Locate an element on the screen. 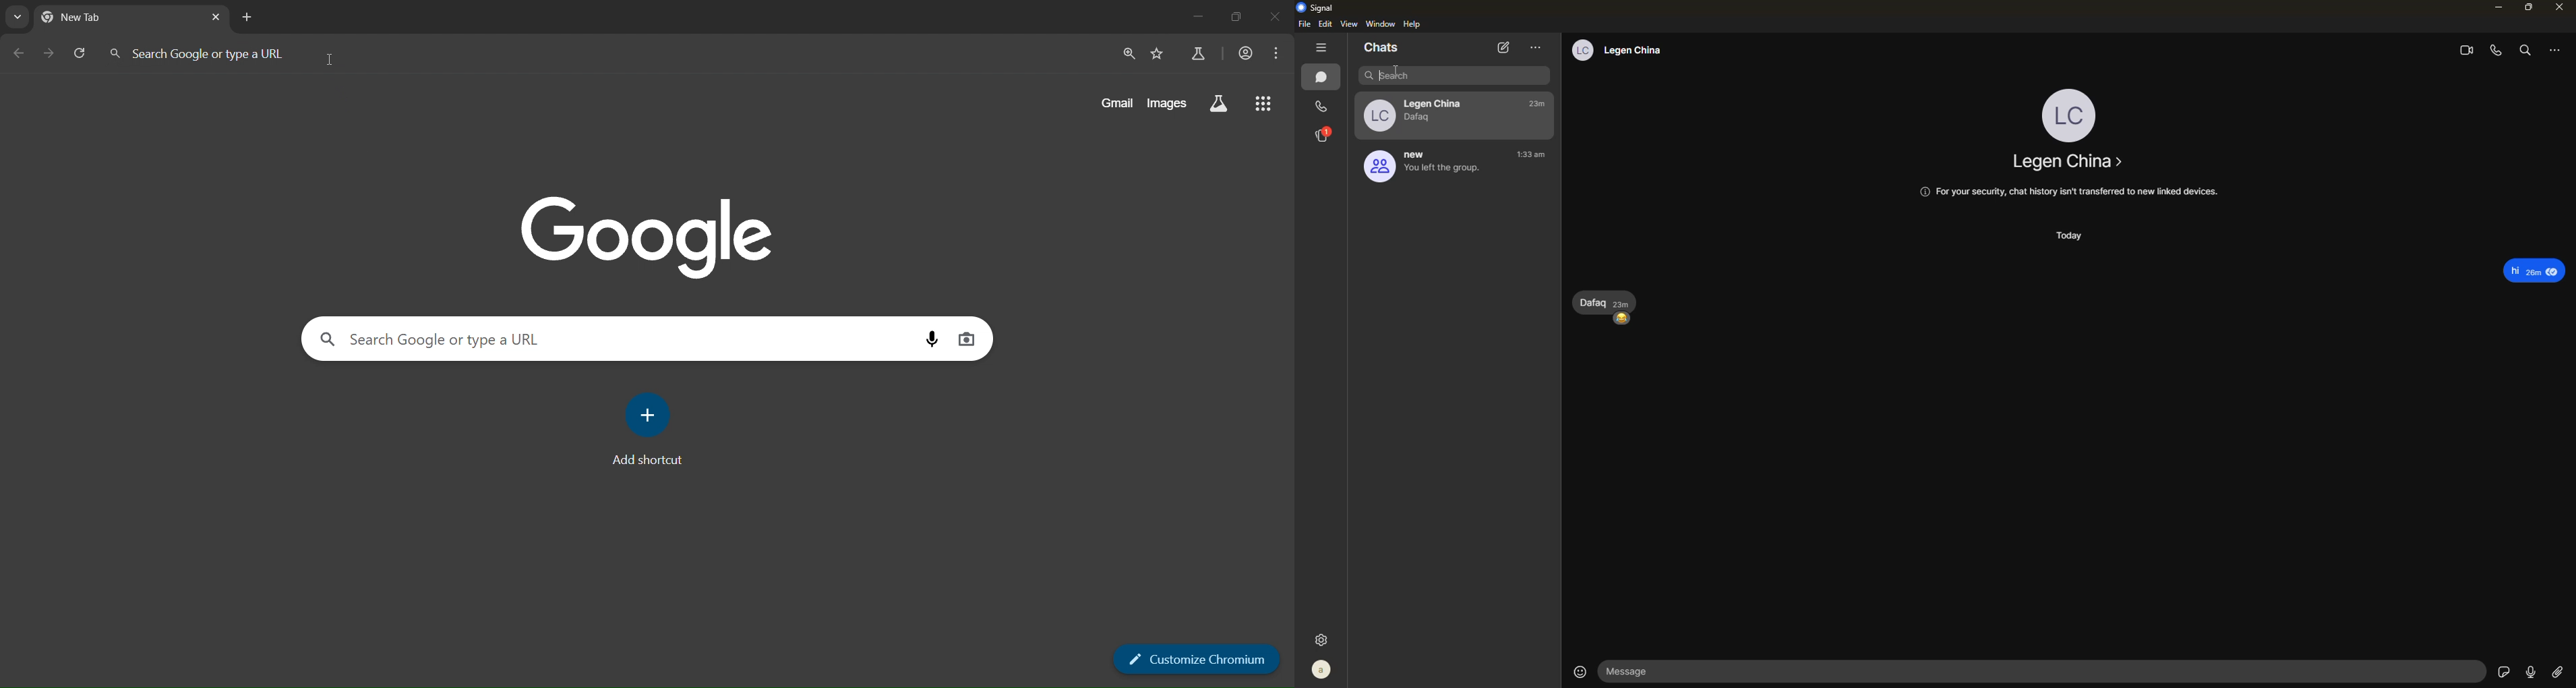  lc profile is located at coordinates (1377, 117).